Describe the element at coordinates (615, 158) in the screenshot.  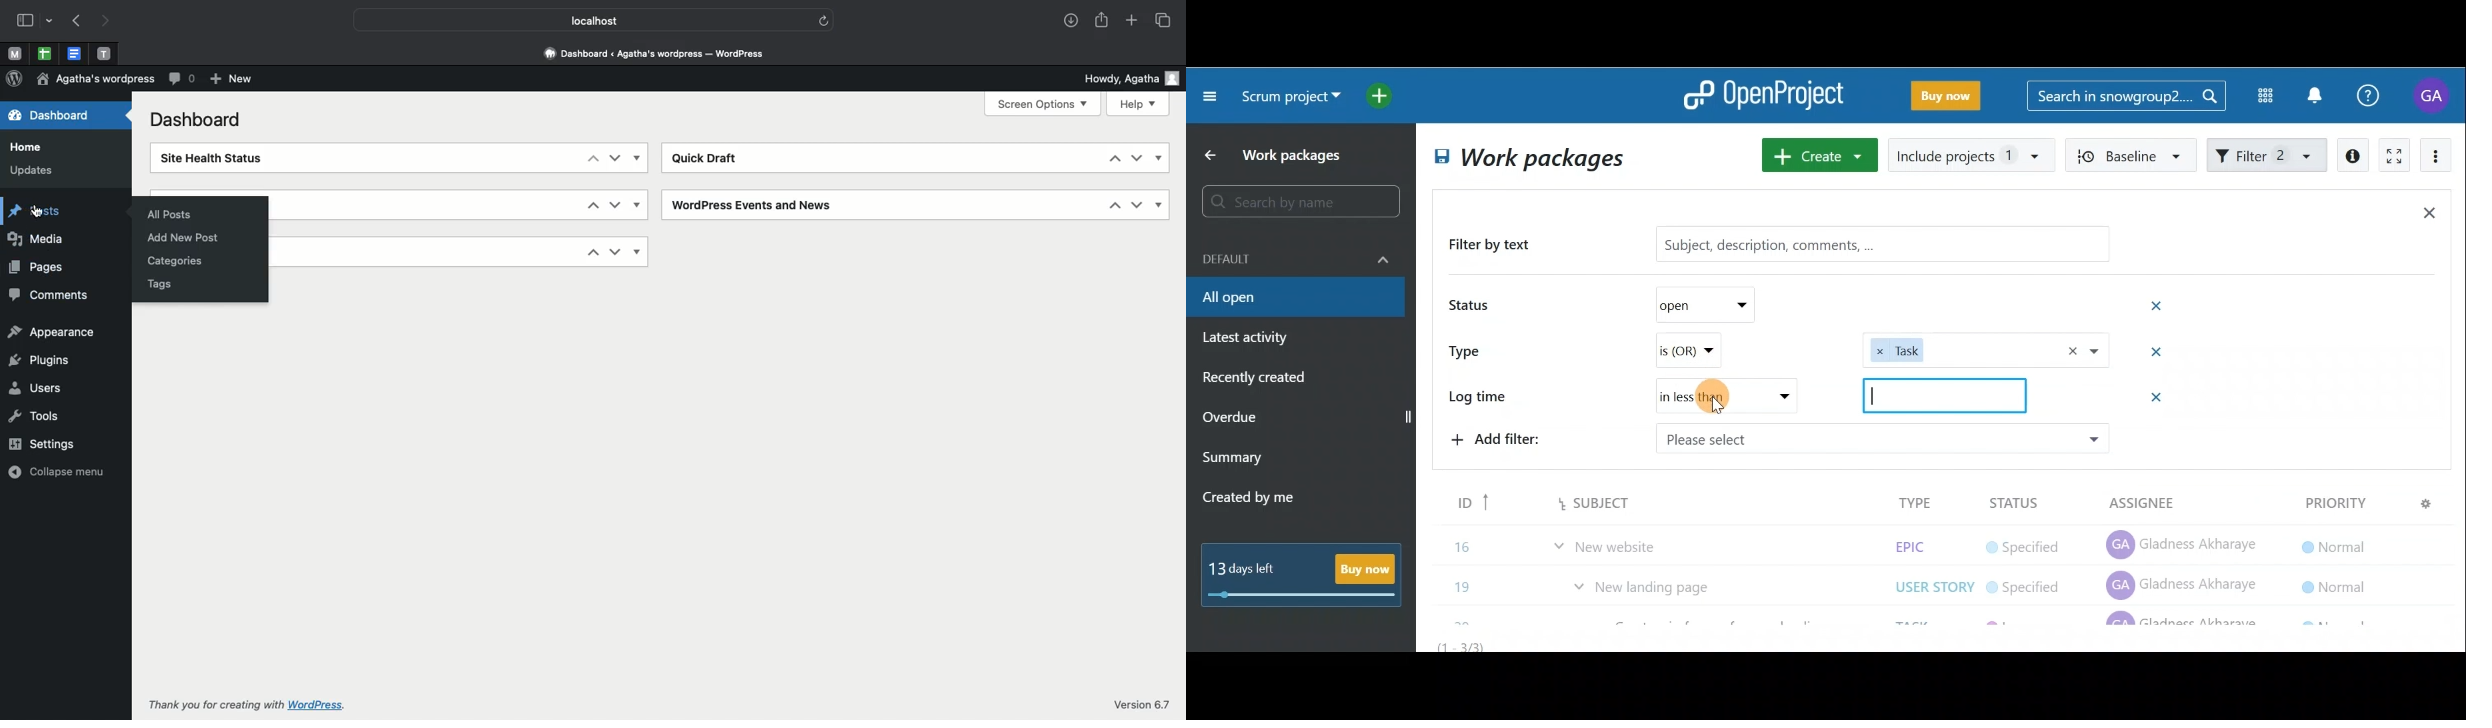
I see `Down` at that location.